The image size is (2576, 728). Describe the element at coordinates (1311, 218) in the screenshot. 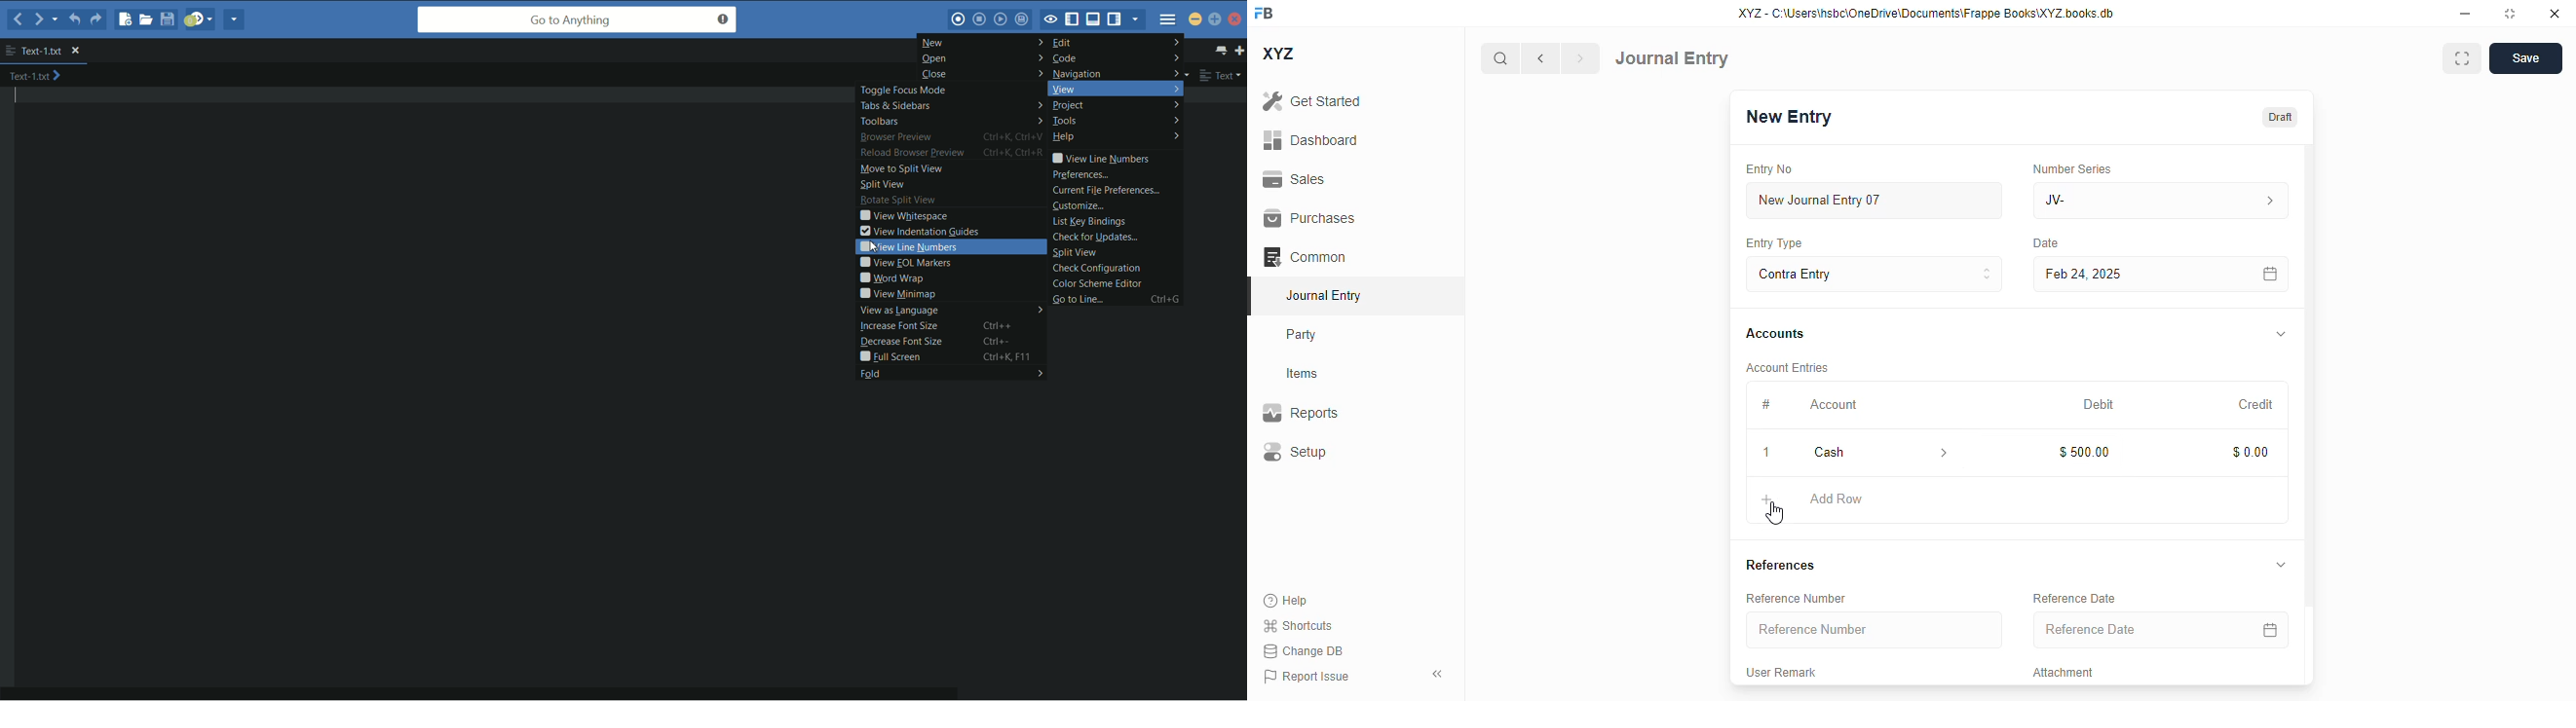

I see `purchases` at that location.